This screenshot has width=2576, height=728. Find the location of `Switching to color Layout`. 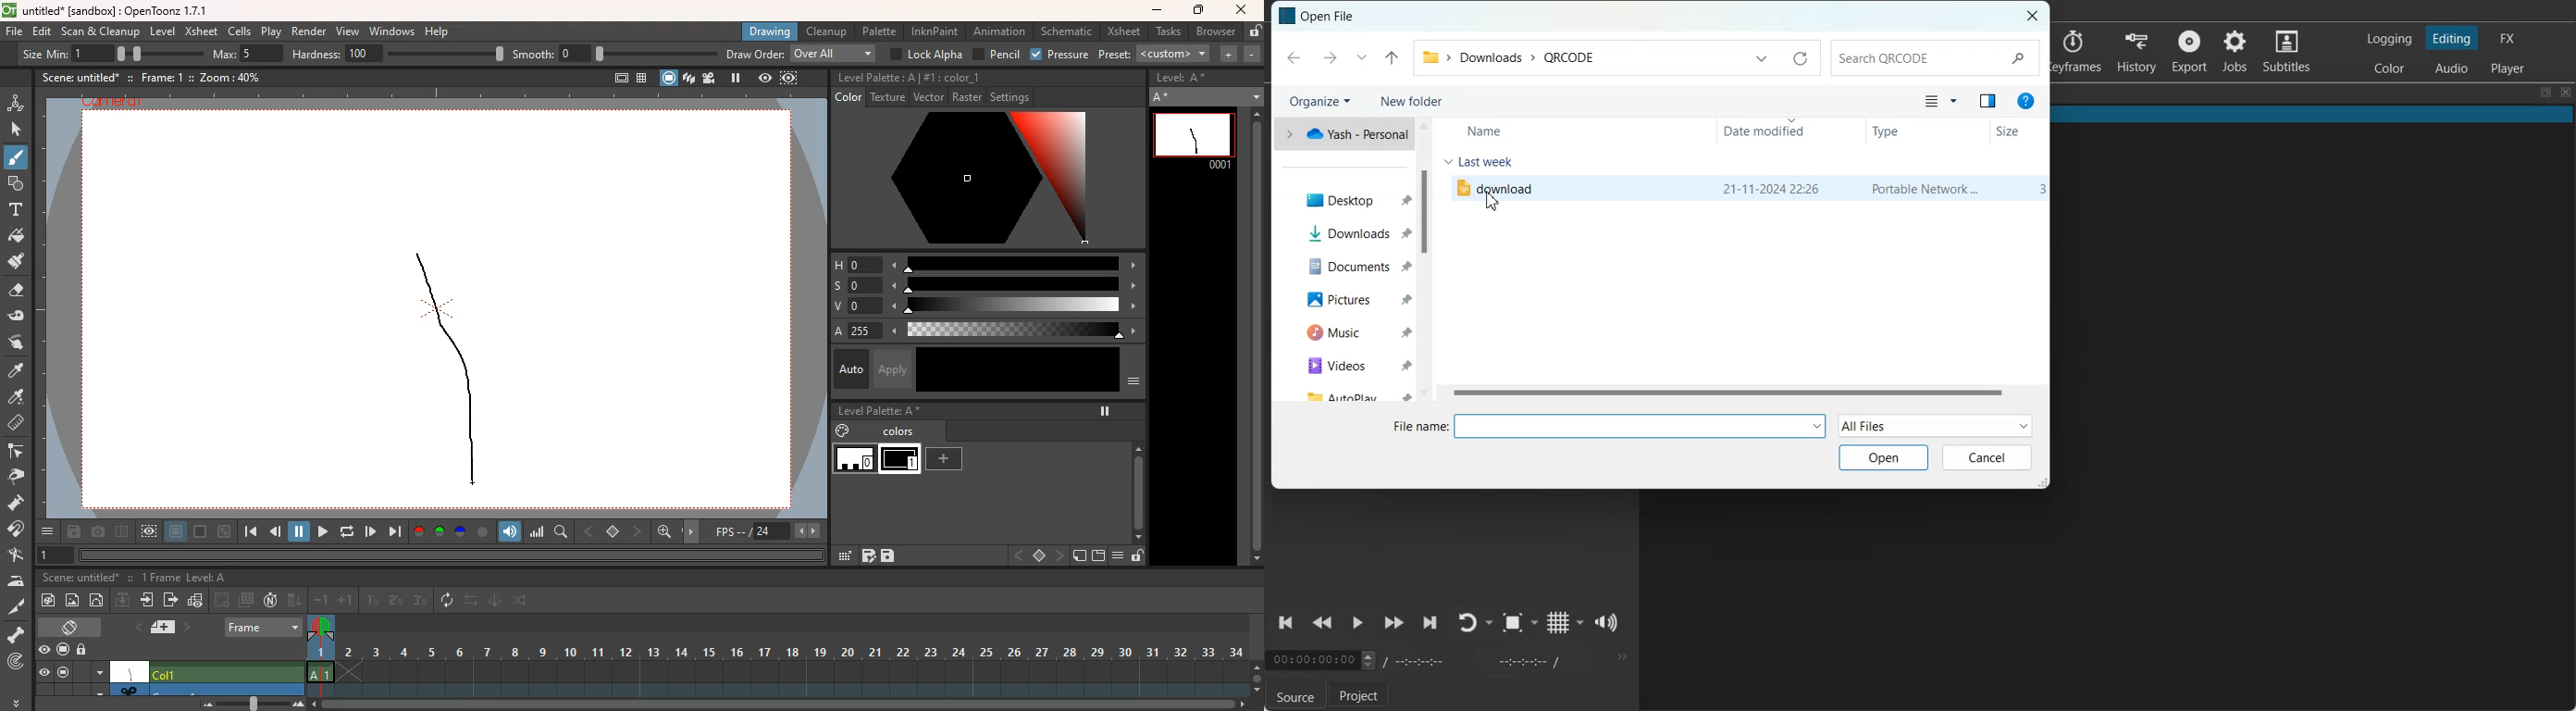

Switching to color Layout is located at coordinates (2389, 69).